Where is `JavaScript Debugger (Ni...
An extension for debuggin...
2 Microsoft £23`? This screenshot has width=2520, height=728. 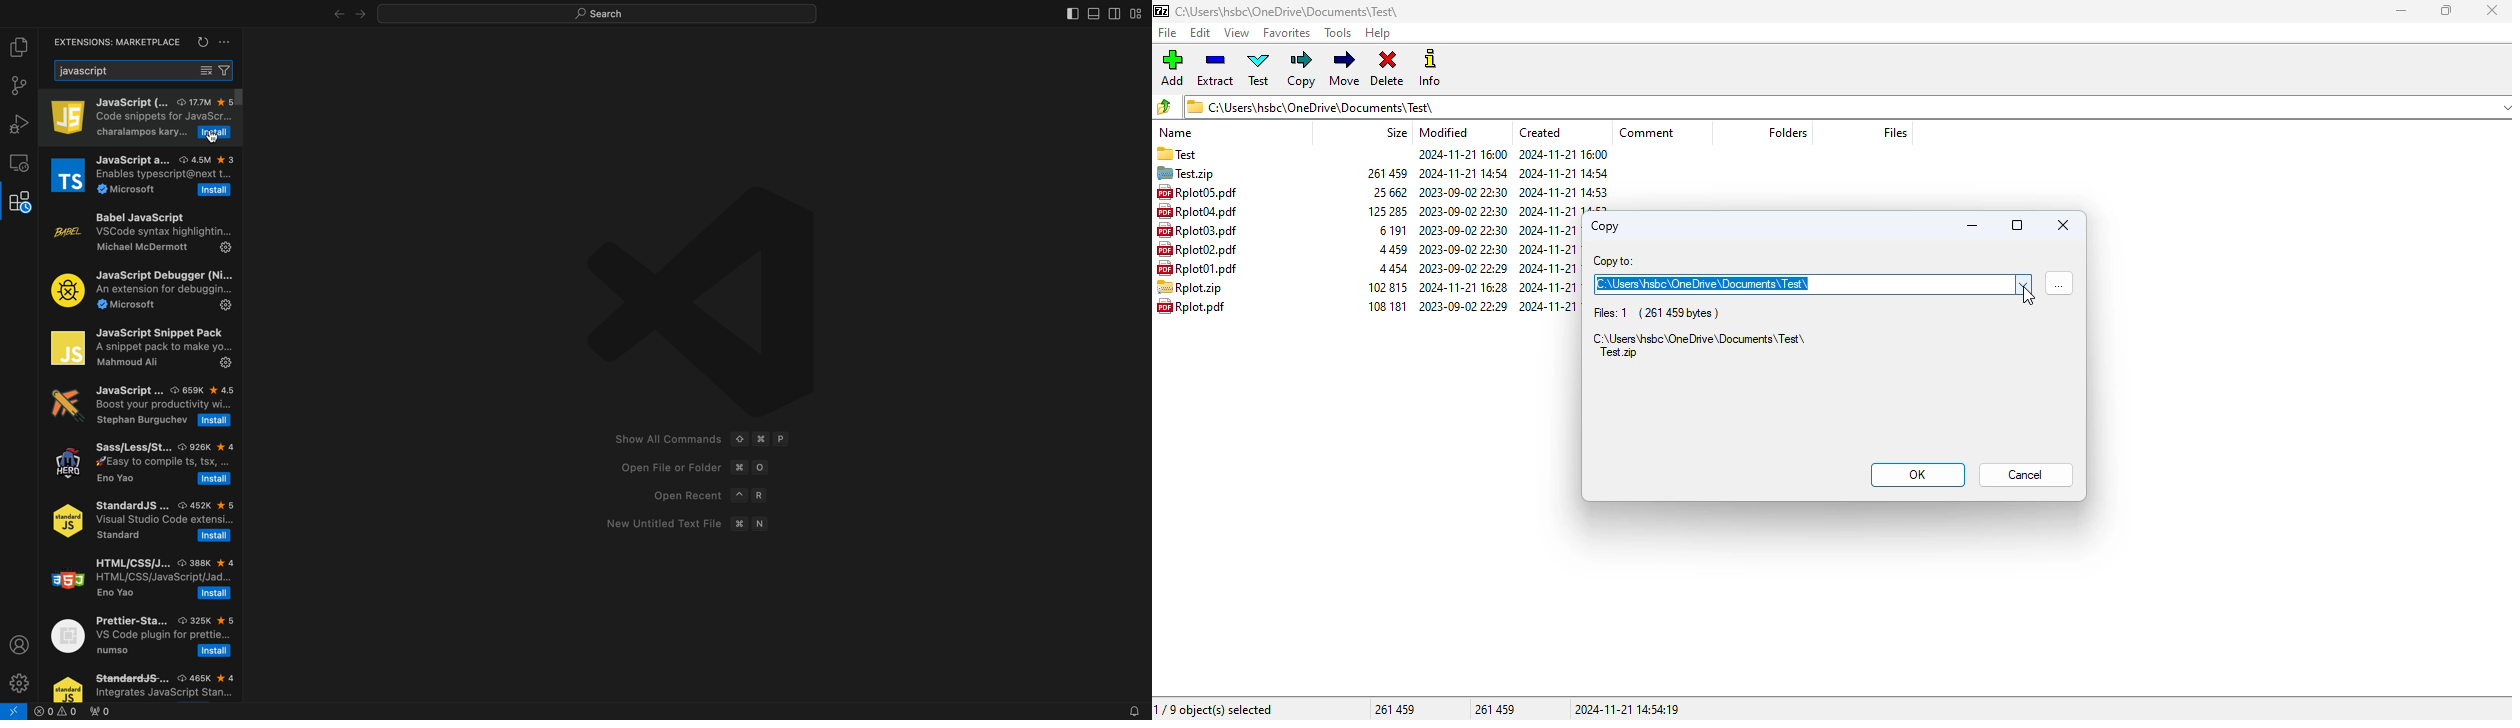
JavaScript Debugger (Ni...
An extension for debuggin...
2 Microsoft £23 is located at coordinates (141, 289).